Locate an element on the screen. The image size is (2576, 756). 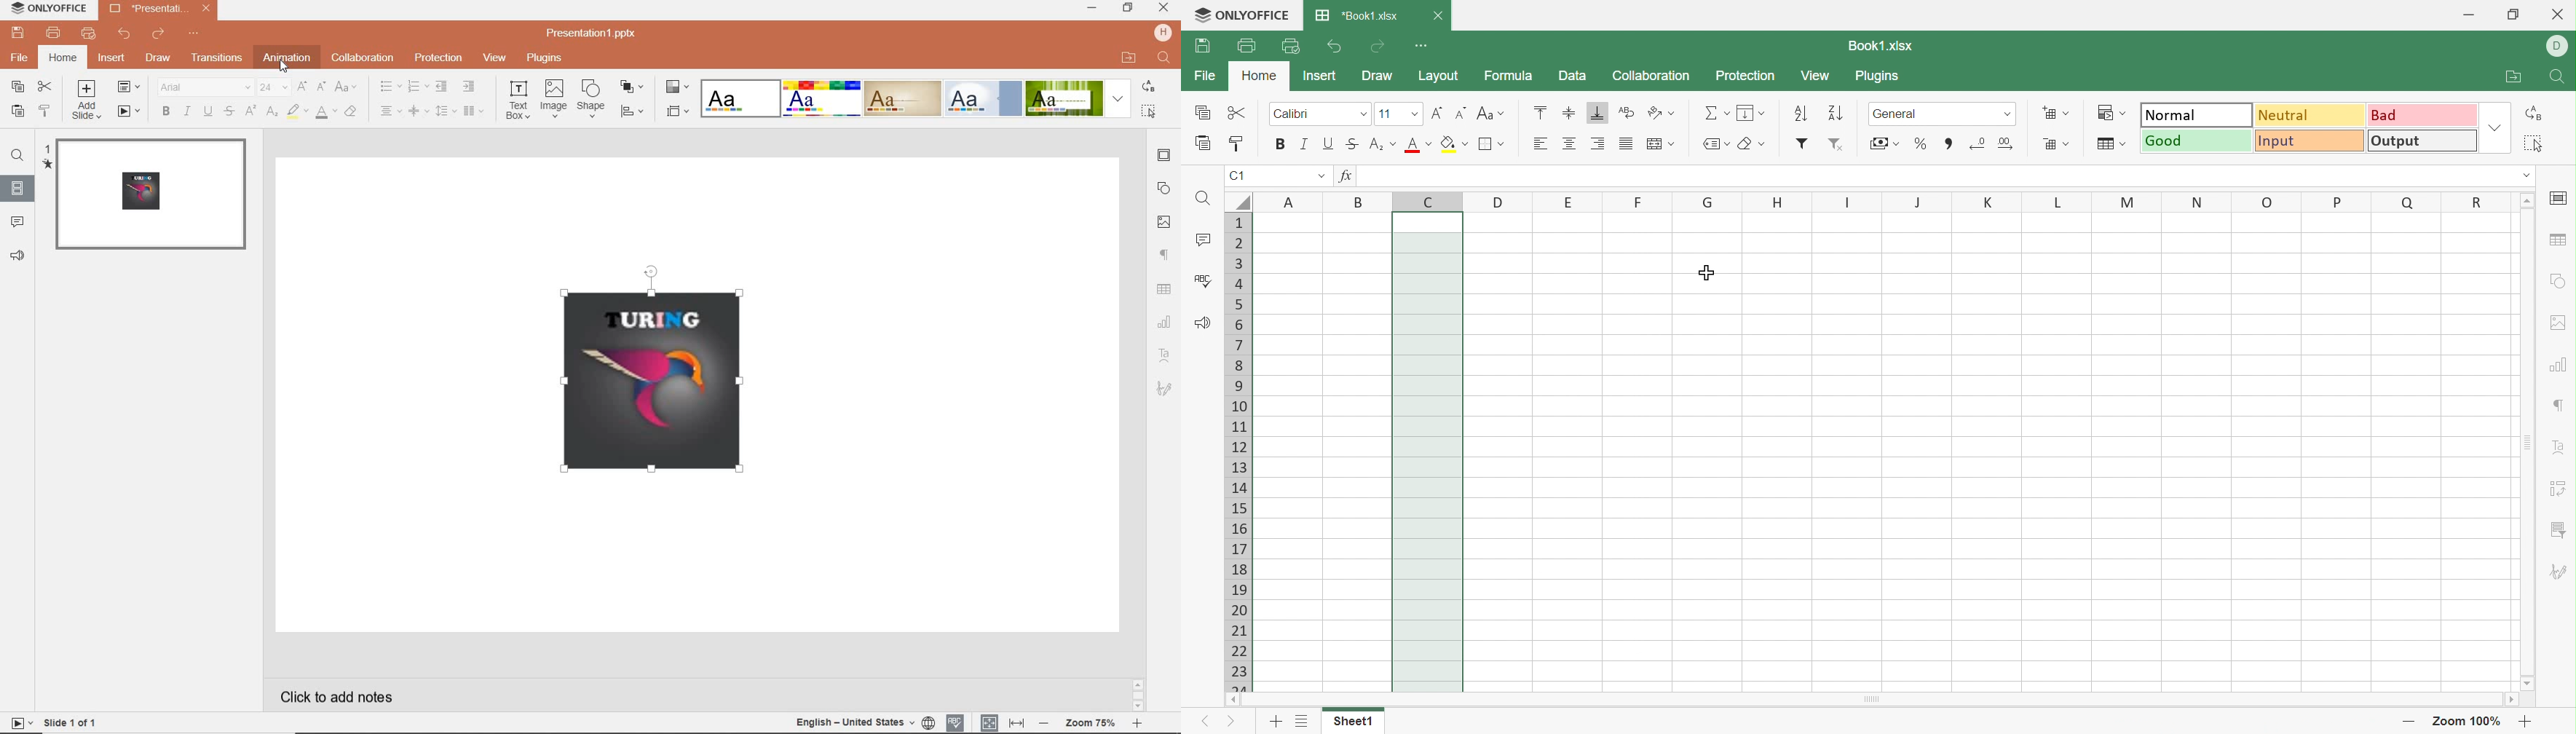
change slide layout is located at coordinates (130, 88).